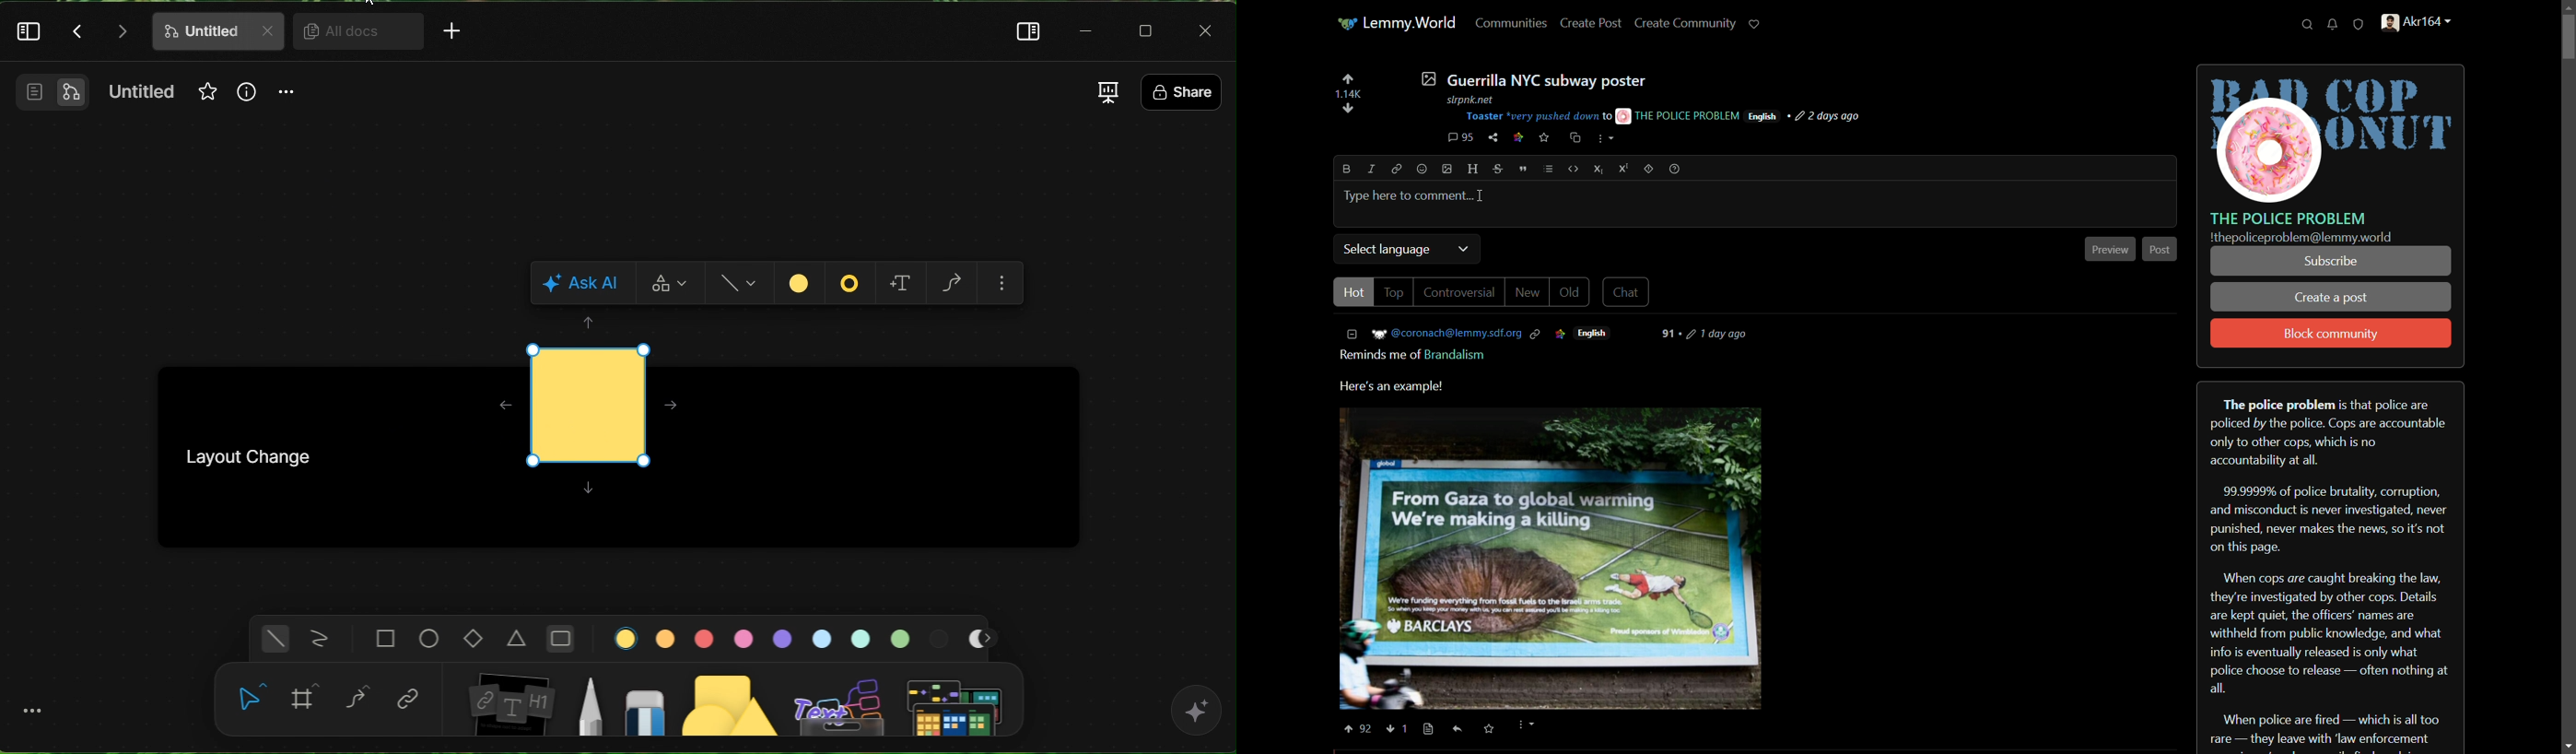  What do you see at coordinates (2308, 25) in the screenshot?
I see `search` at bounding box center [2308, 25].